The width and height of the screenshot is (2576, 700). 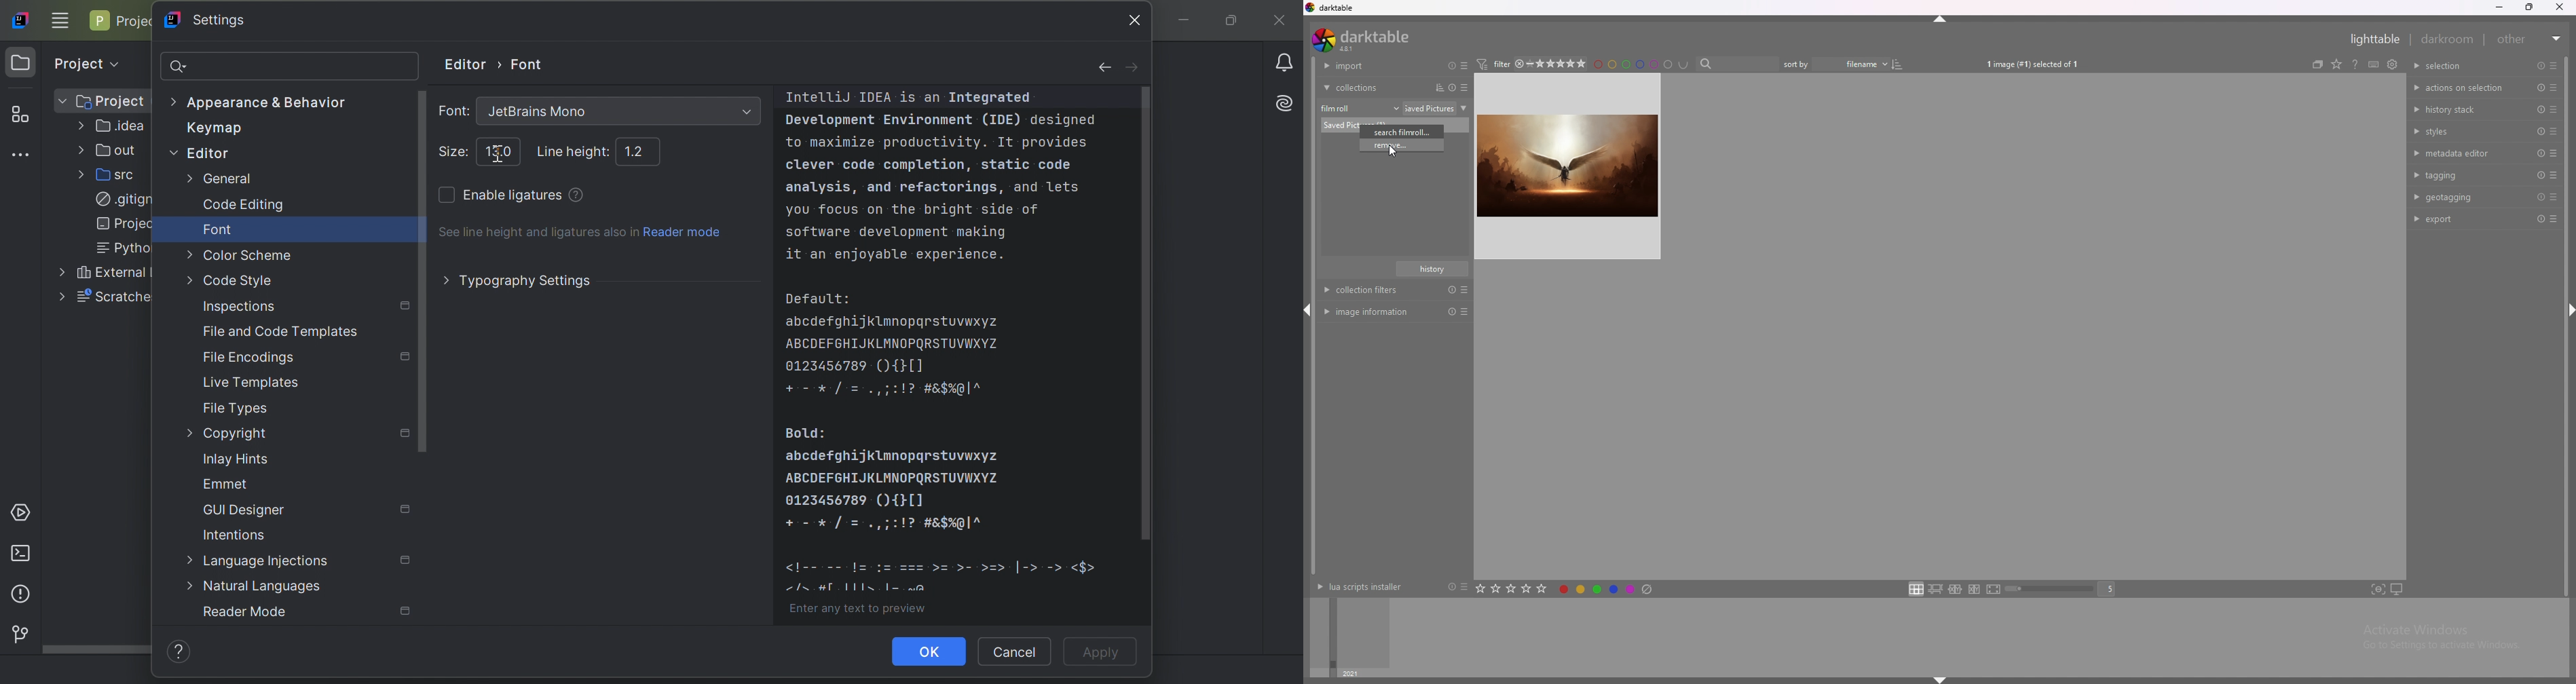 What do you see at coordinates (2541, 66) in the screenshot?
I see `reset` at bounding box center [2541, 66].